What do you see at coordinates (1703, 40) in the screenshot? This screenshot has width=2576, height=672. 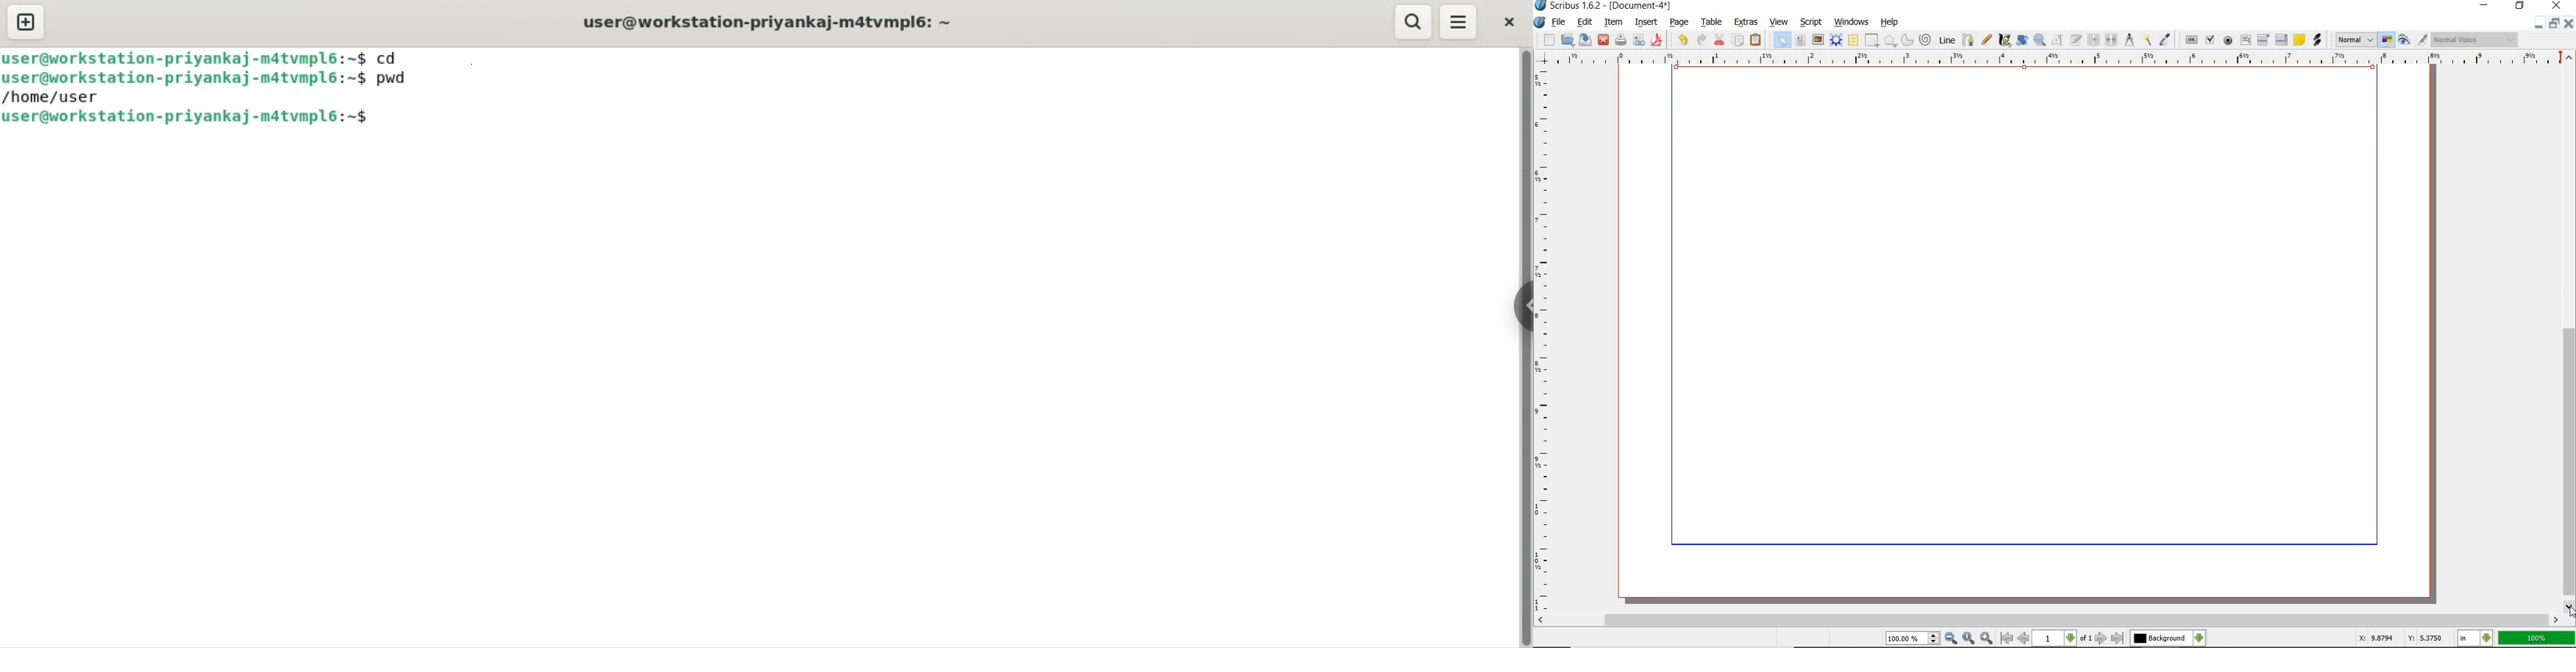 I see `redo` at bounding box center [1703, 40].